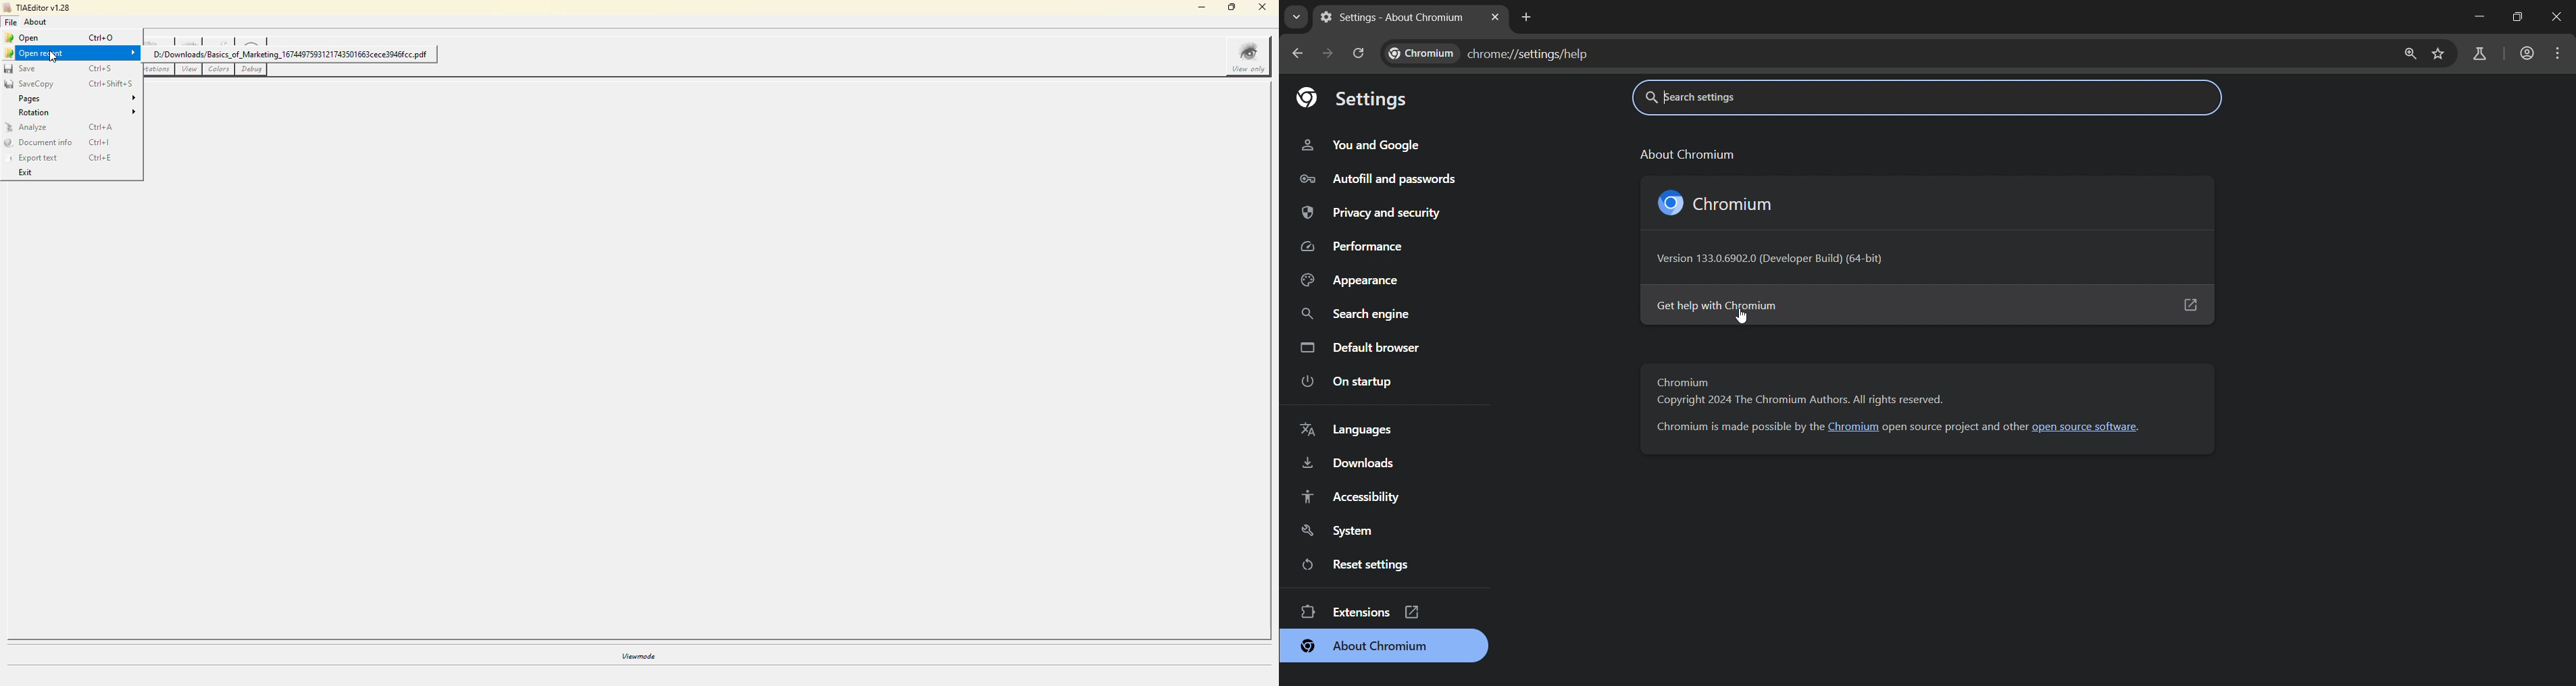  What do you see at coordinates (2411, 53) in the screenshot?
I see `zoom` at bounding box center [2411, 53].